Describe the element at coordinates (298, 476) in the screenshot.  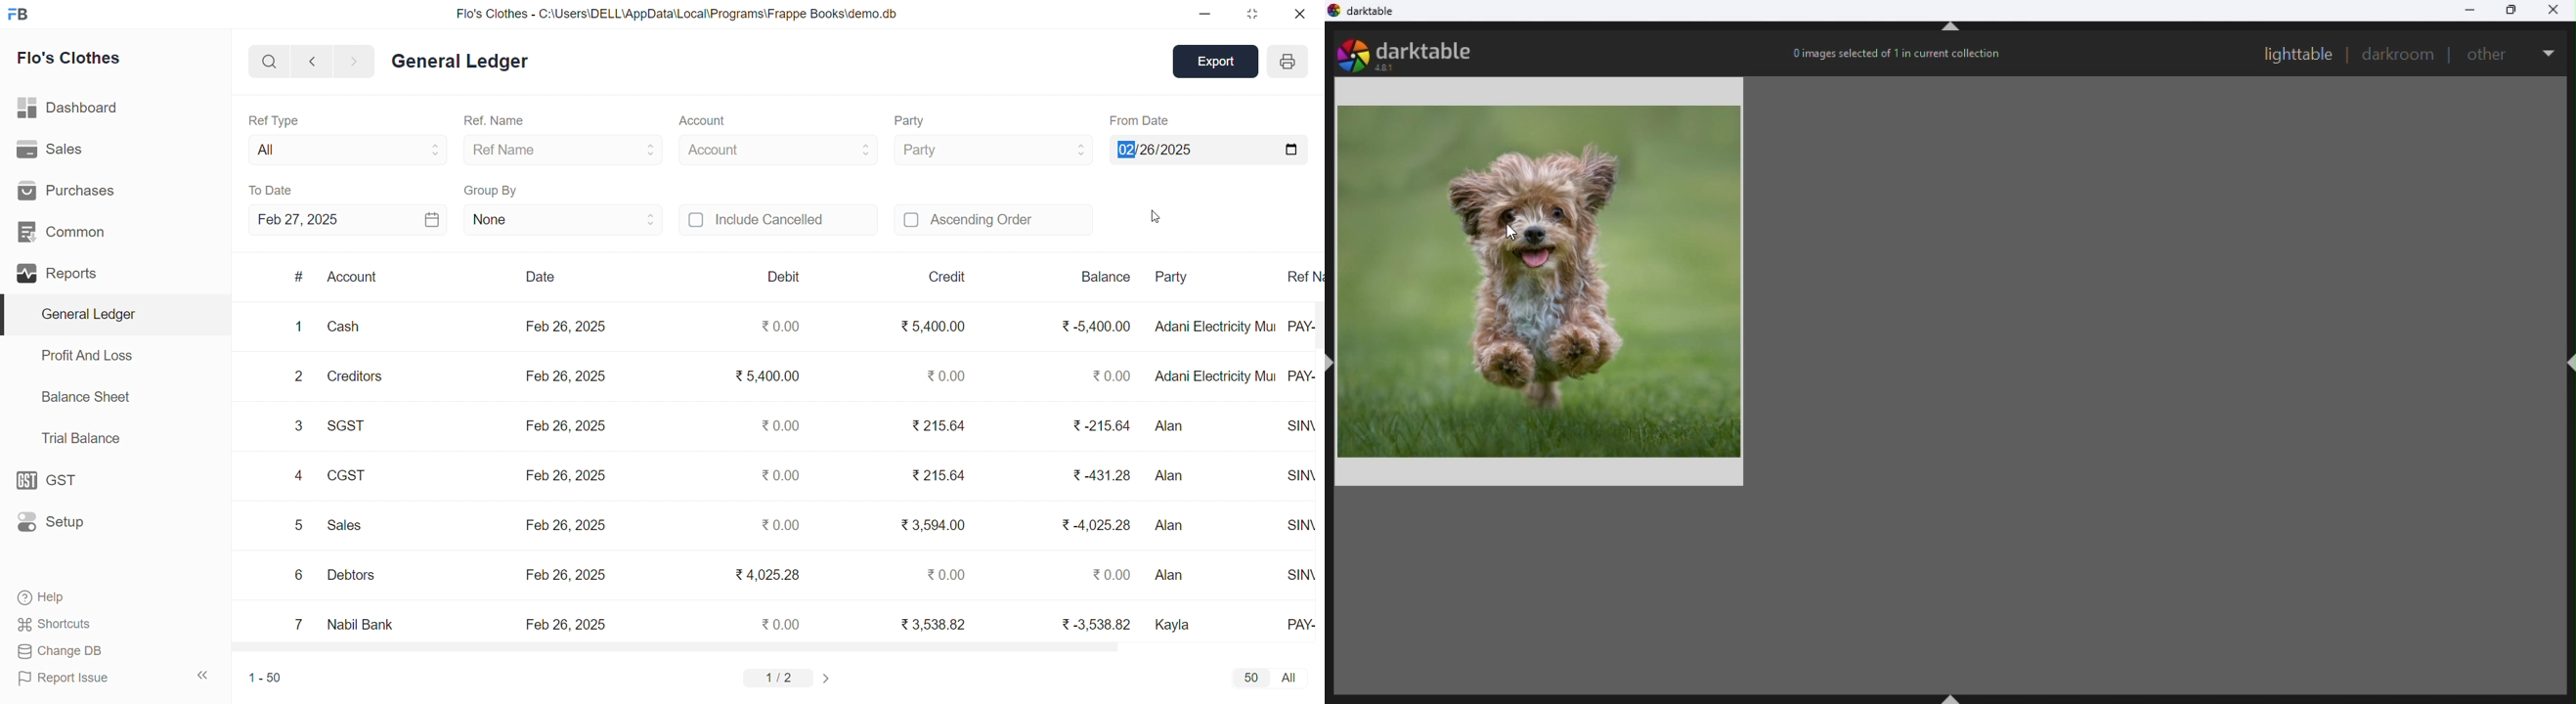
I see `4` at that location.